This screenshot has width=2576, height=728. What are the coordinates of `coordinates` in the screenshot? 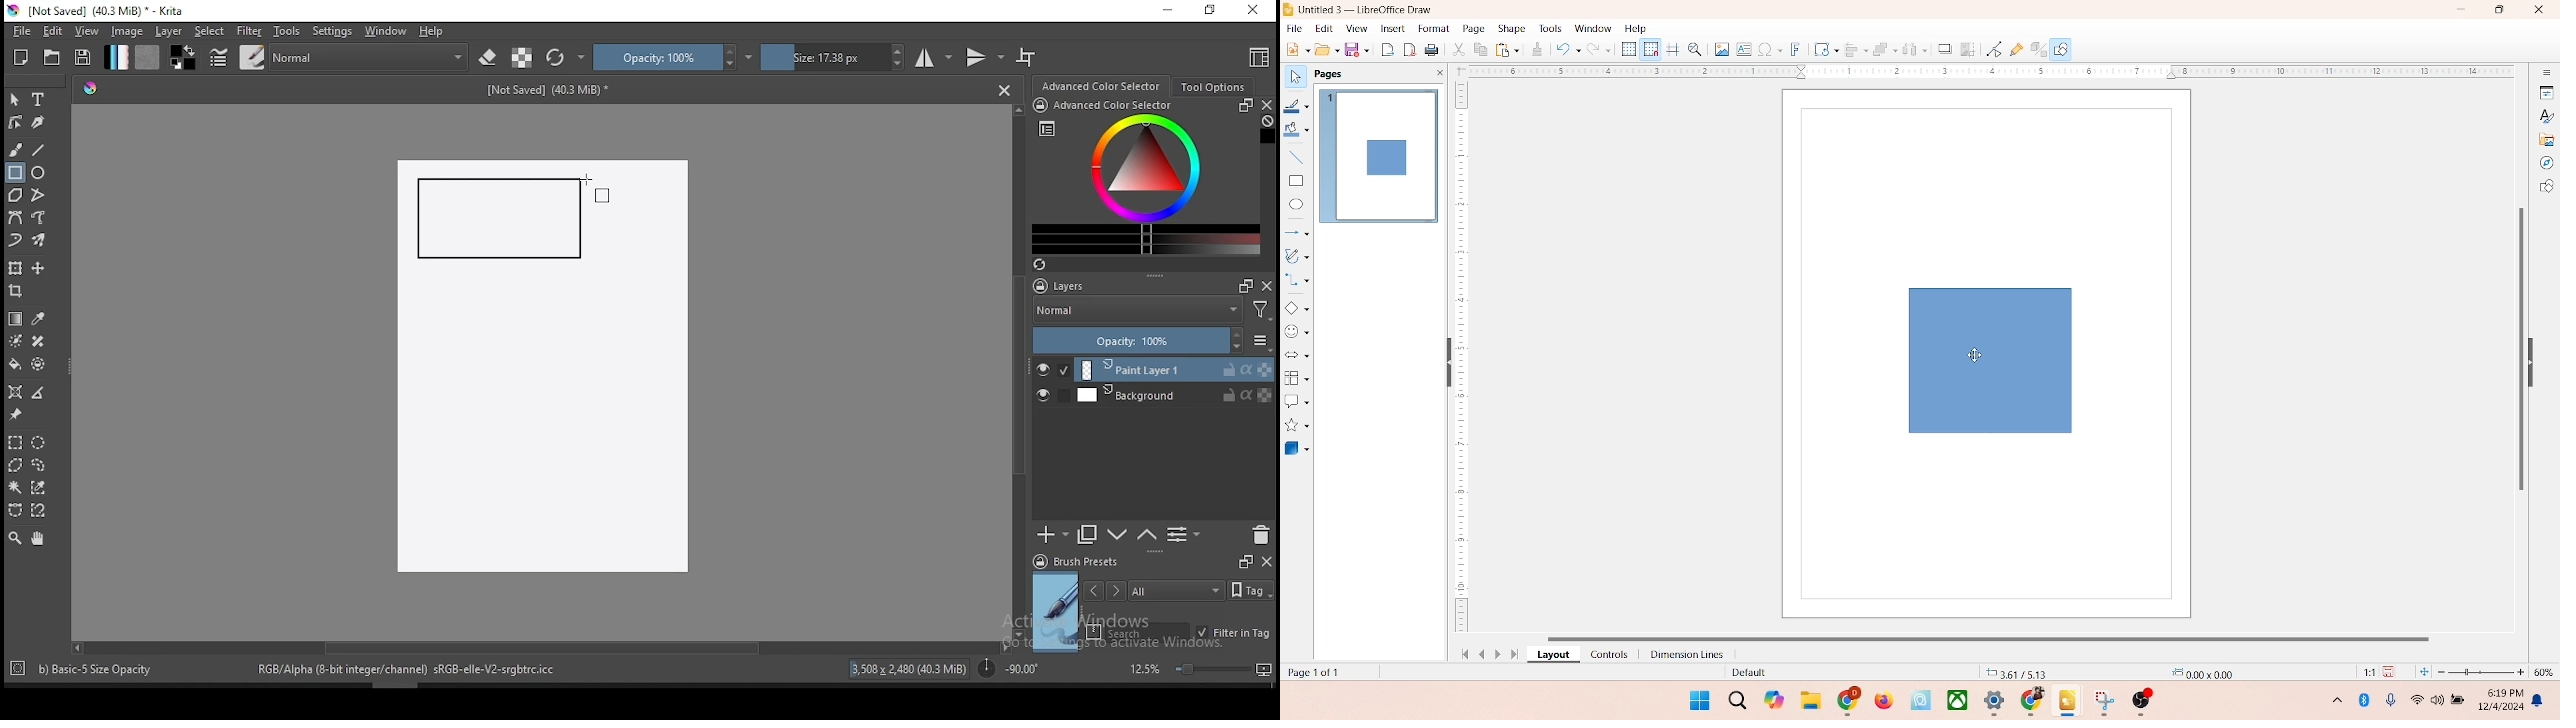 It's located at (2017, 671).